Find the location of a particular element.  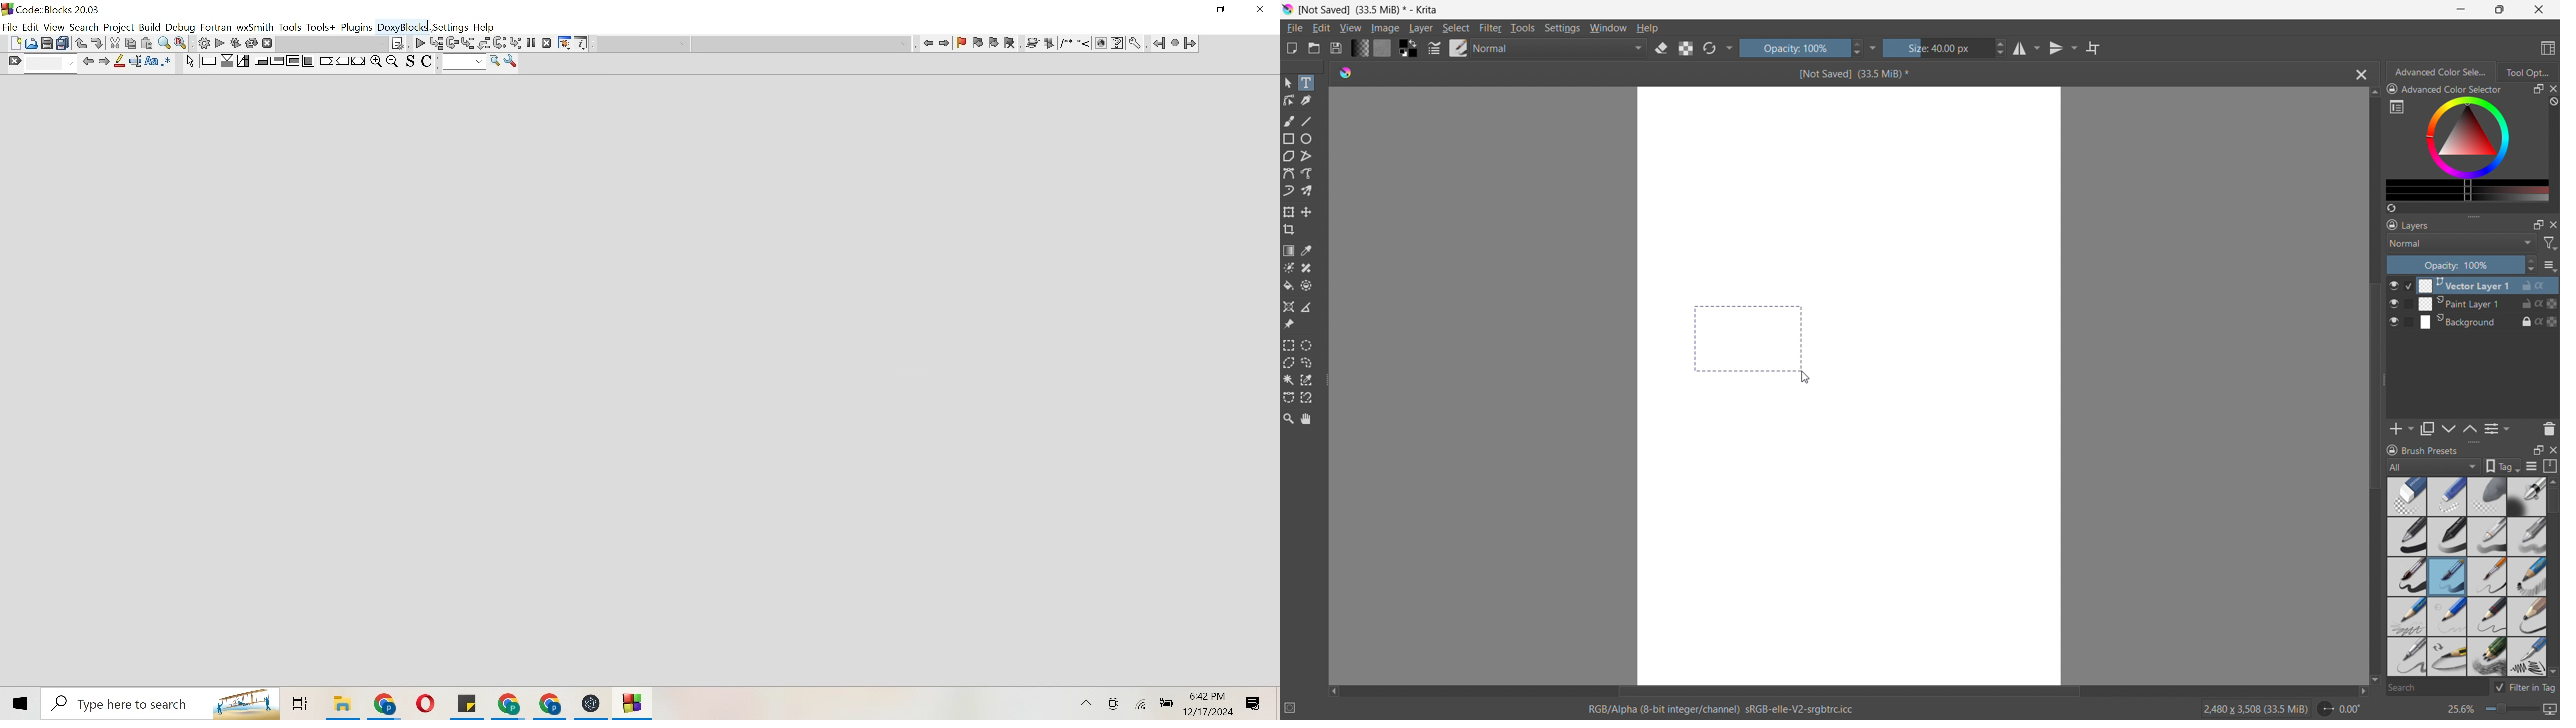

Background is located at coordinates (2480, 321).